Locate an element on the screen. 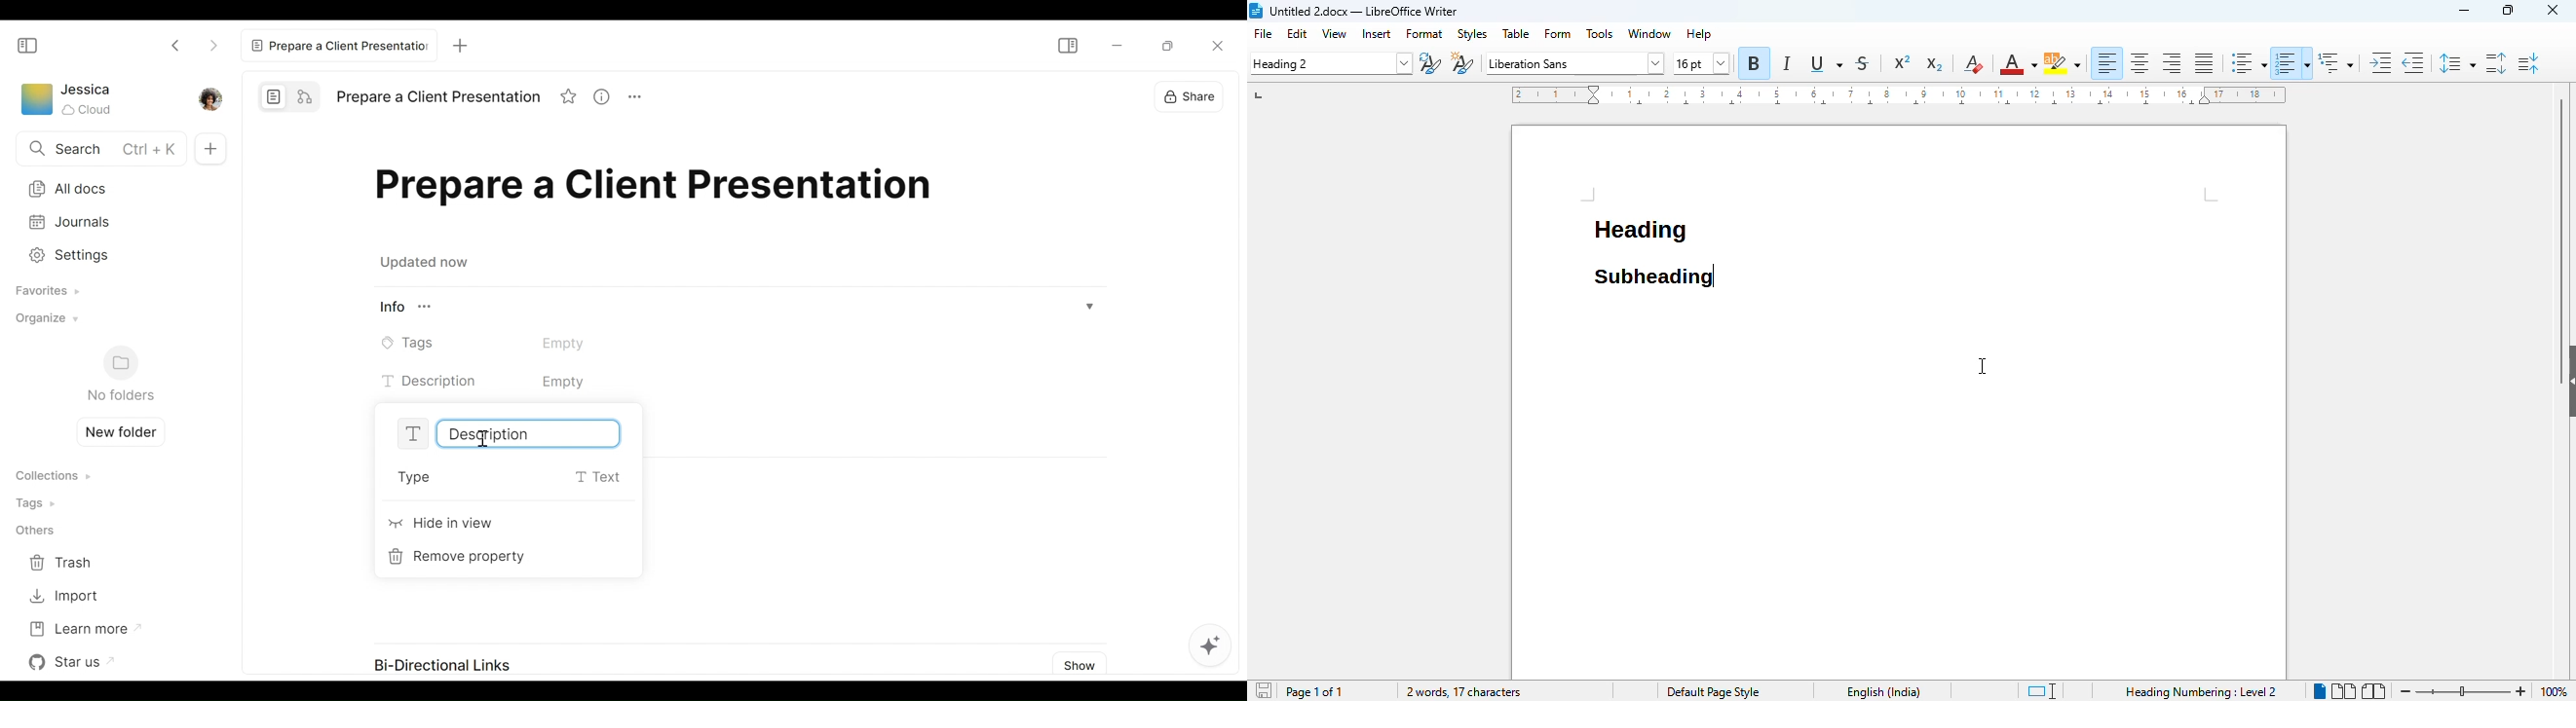 This screenshot has height=728, width=2576. help is located at coordinates (1700, 34).